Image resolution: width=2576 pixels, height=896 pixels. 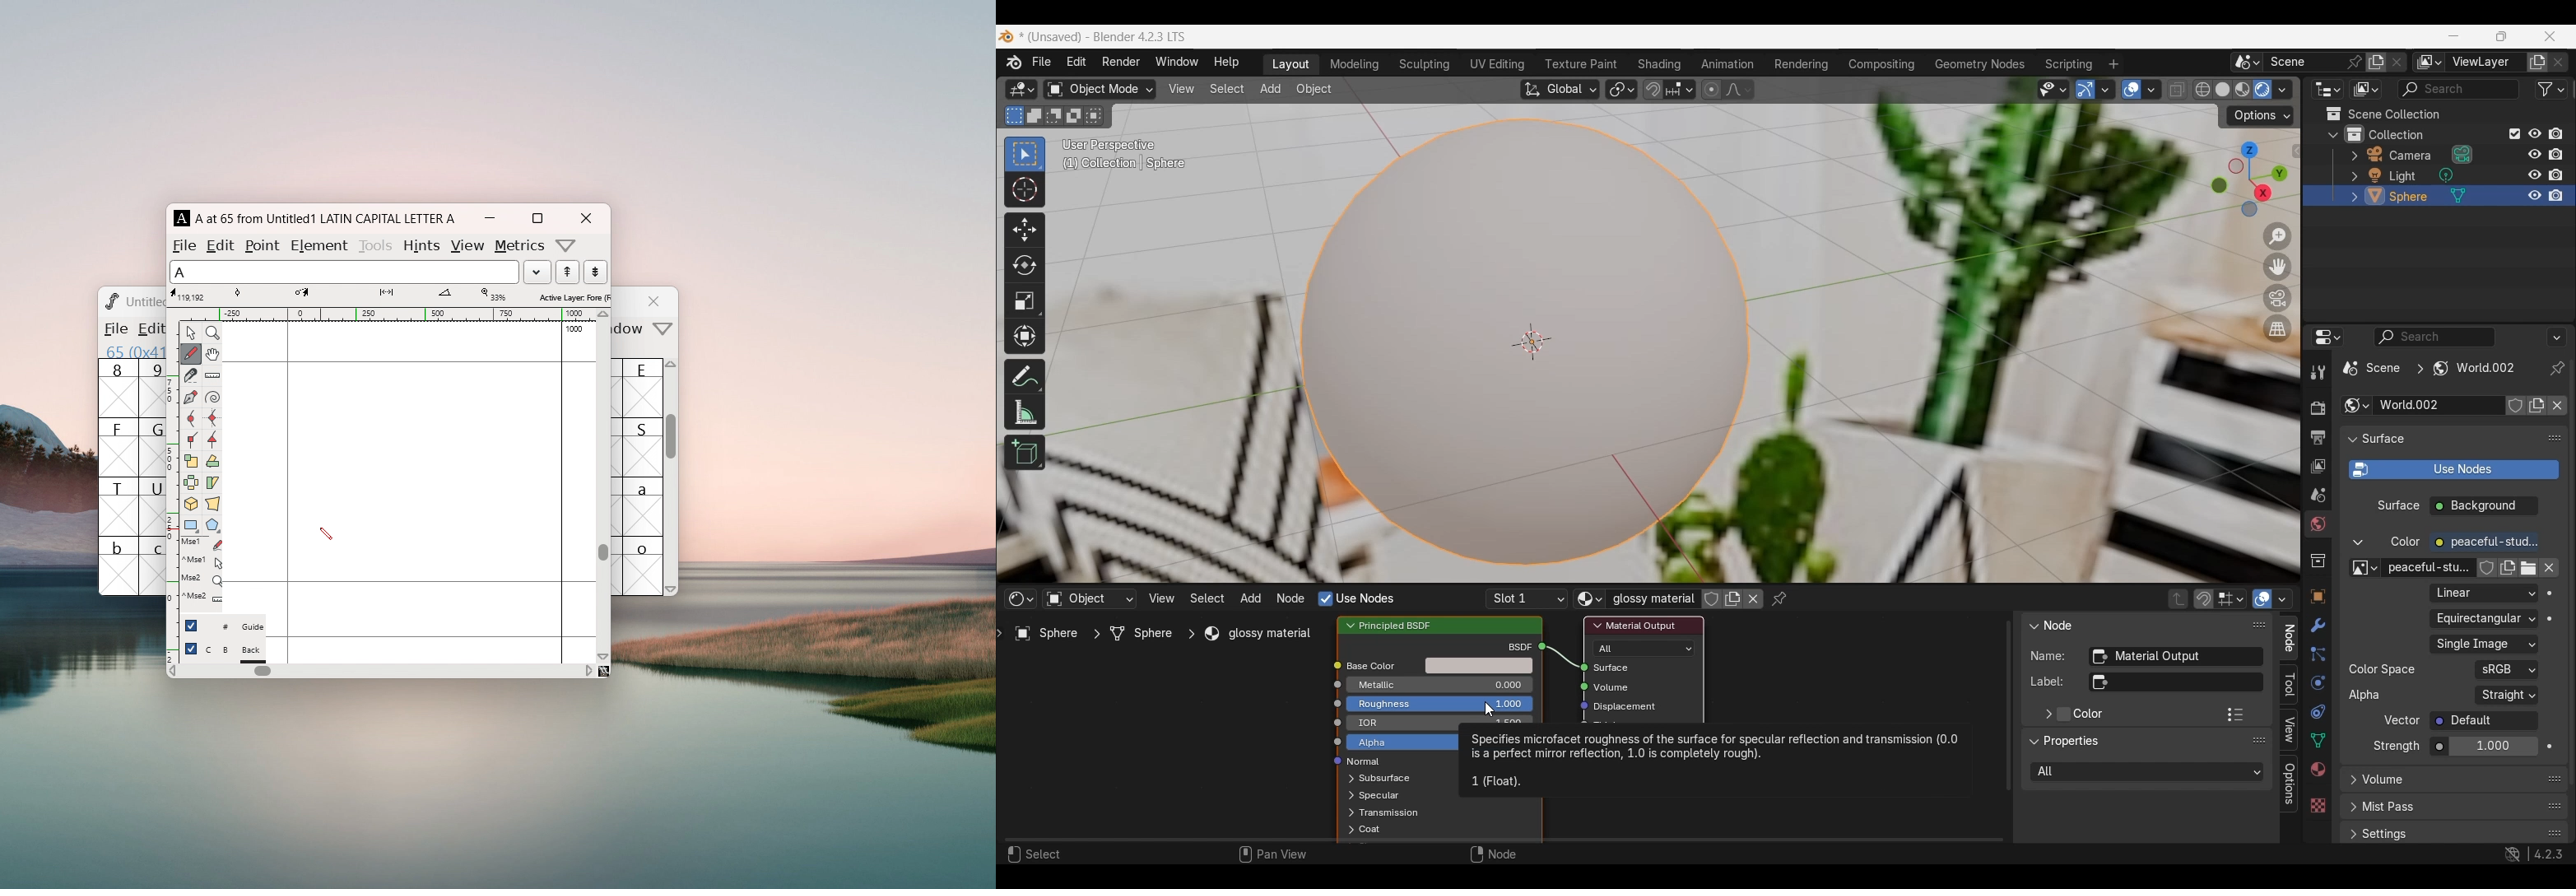 What do you see at coordinates (288, 491) in the screenshot?
I see `left side bearing` at bounding box center [288, 491].